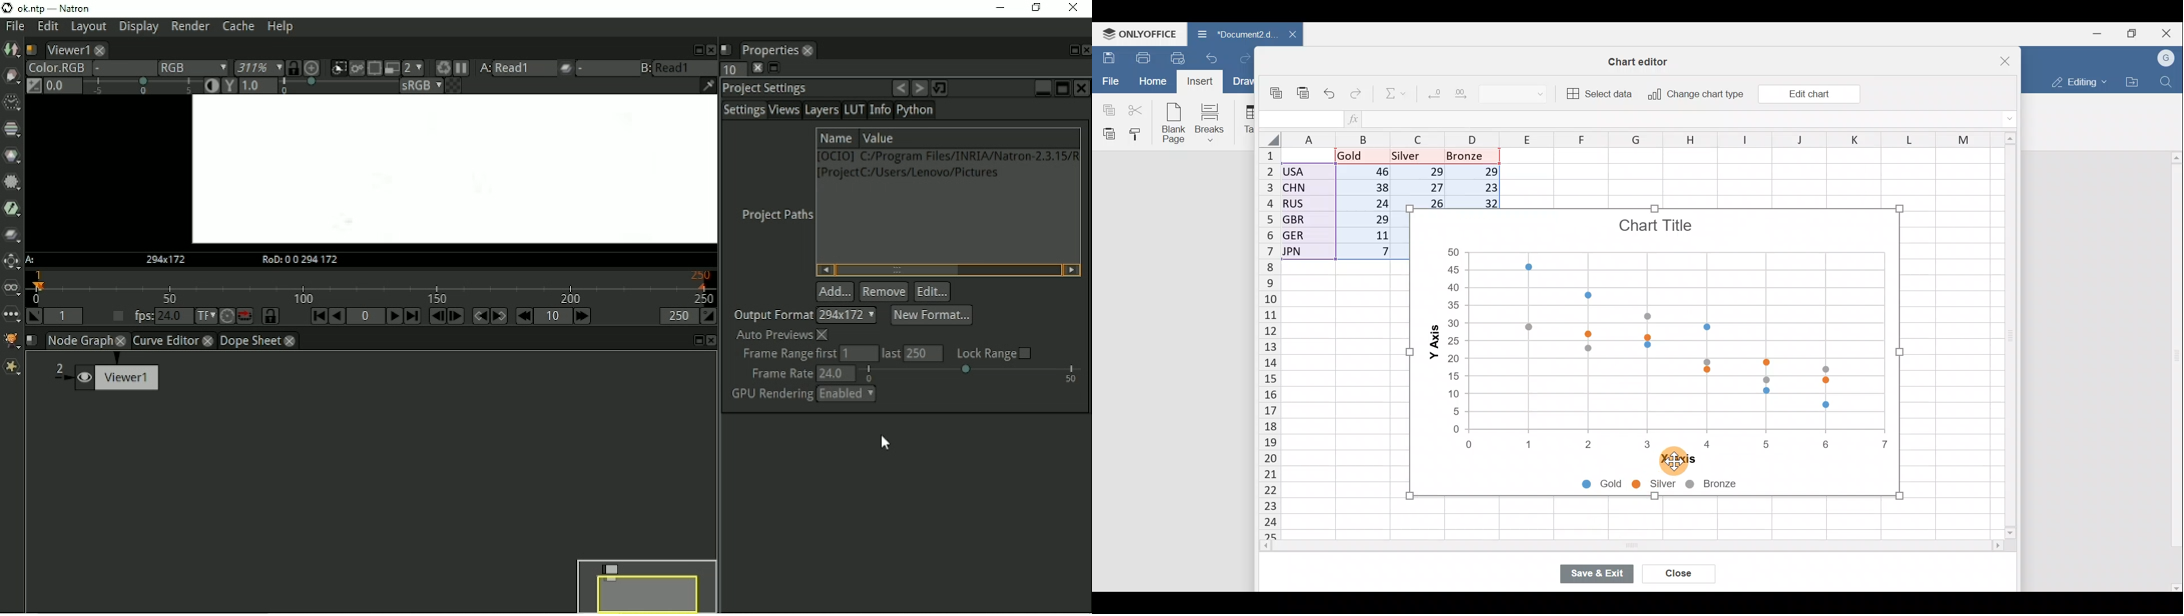 Image resolution: width=2184 pixels, height=616 pixels. Describe the element at coordinates (1601, 94) in the screenshot. I see `Select data` at that location.